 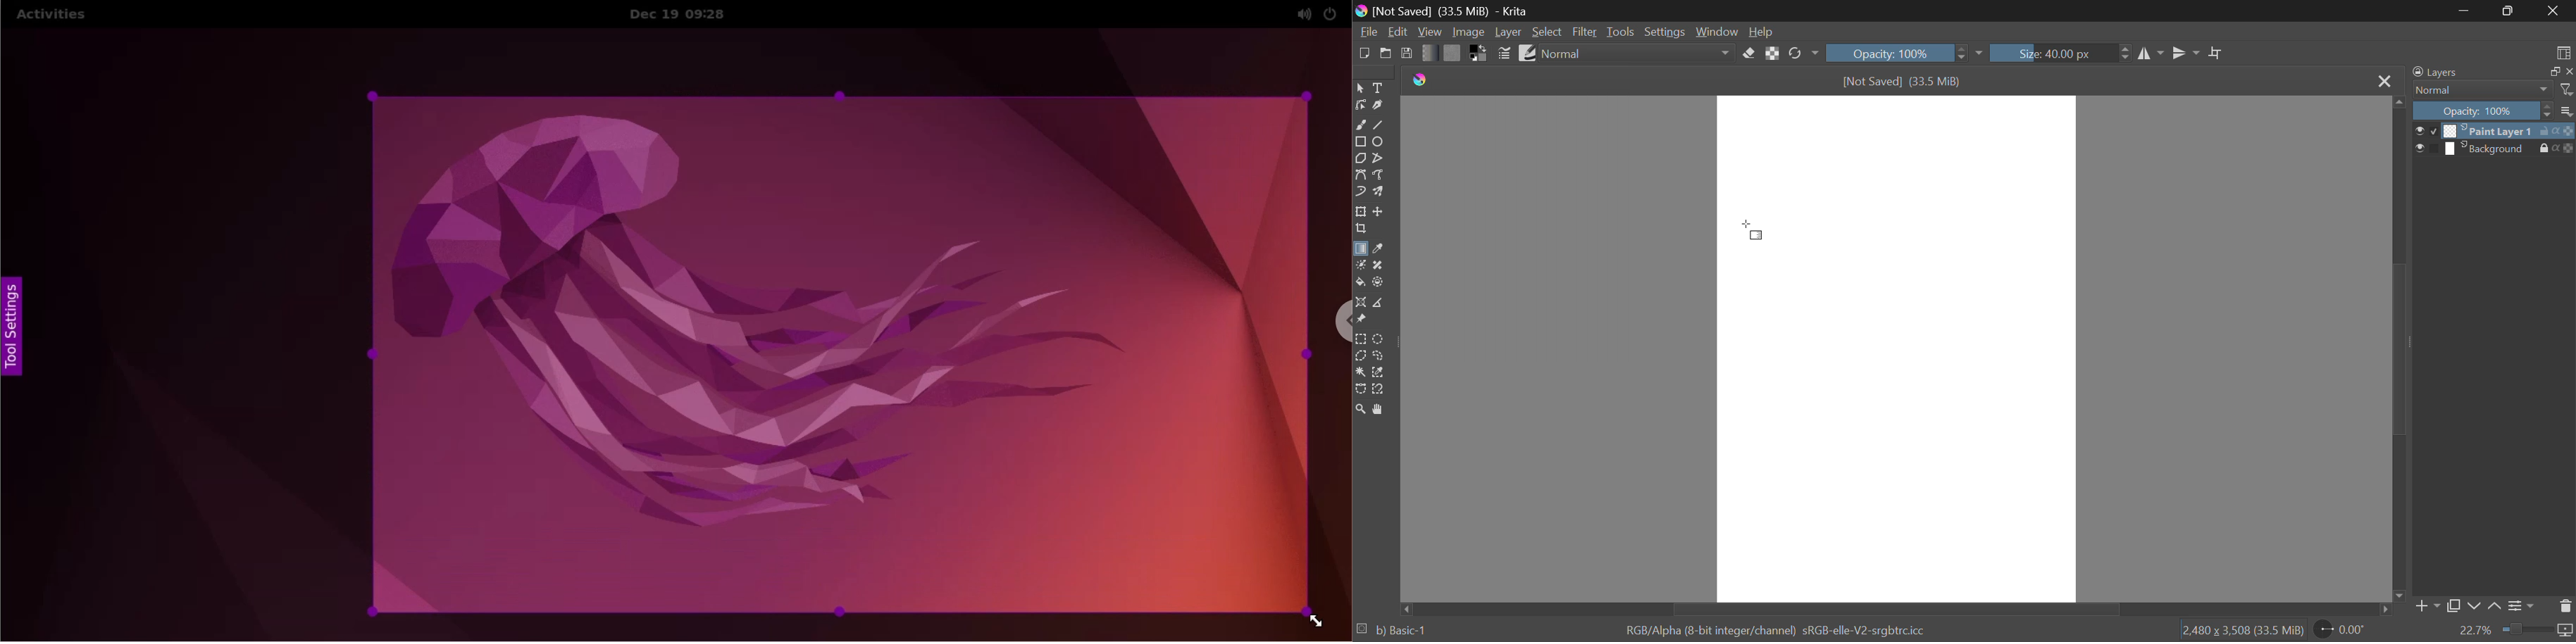 What do you see at coordinates (1430, 32) in the screenshot?
I see `View` at bounding box center [1430, 32].